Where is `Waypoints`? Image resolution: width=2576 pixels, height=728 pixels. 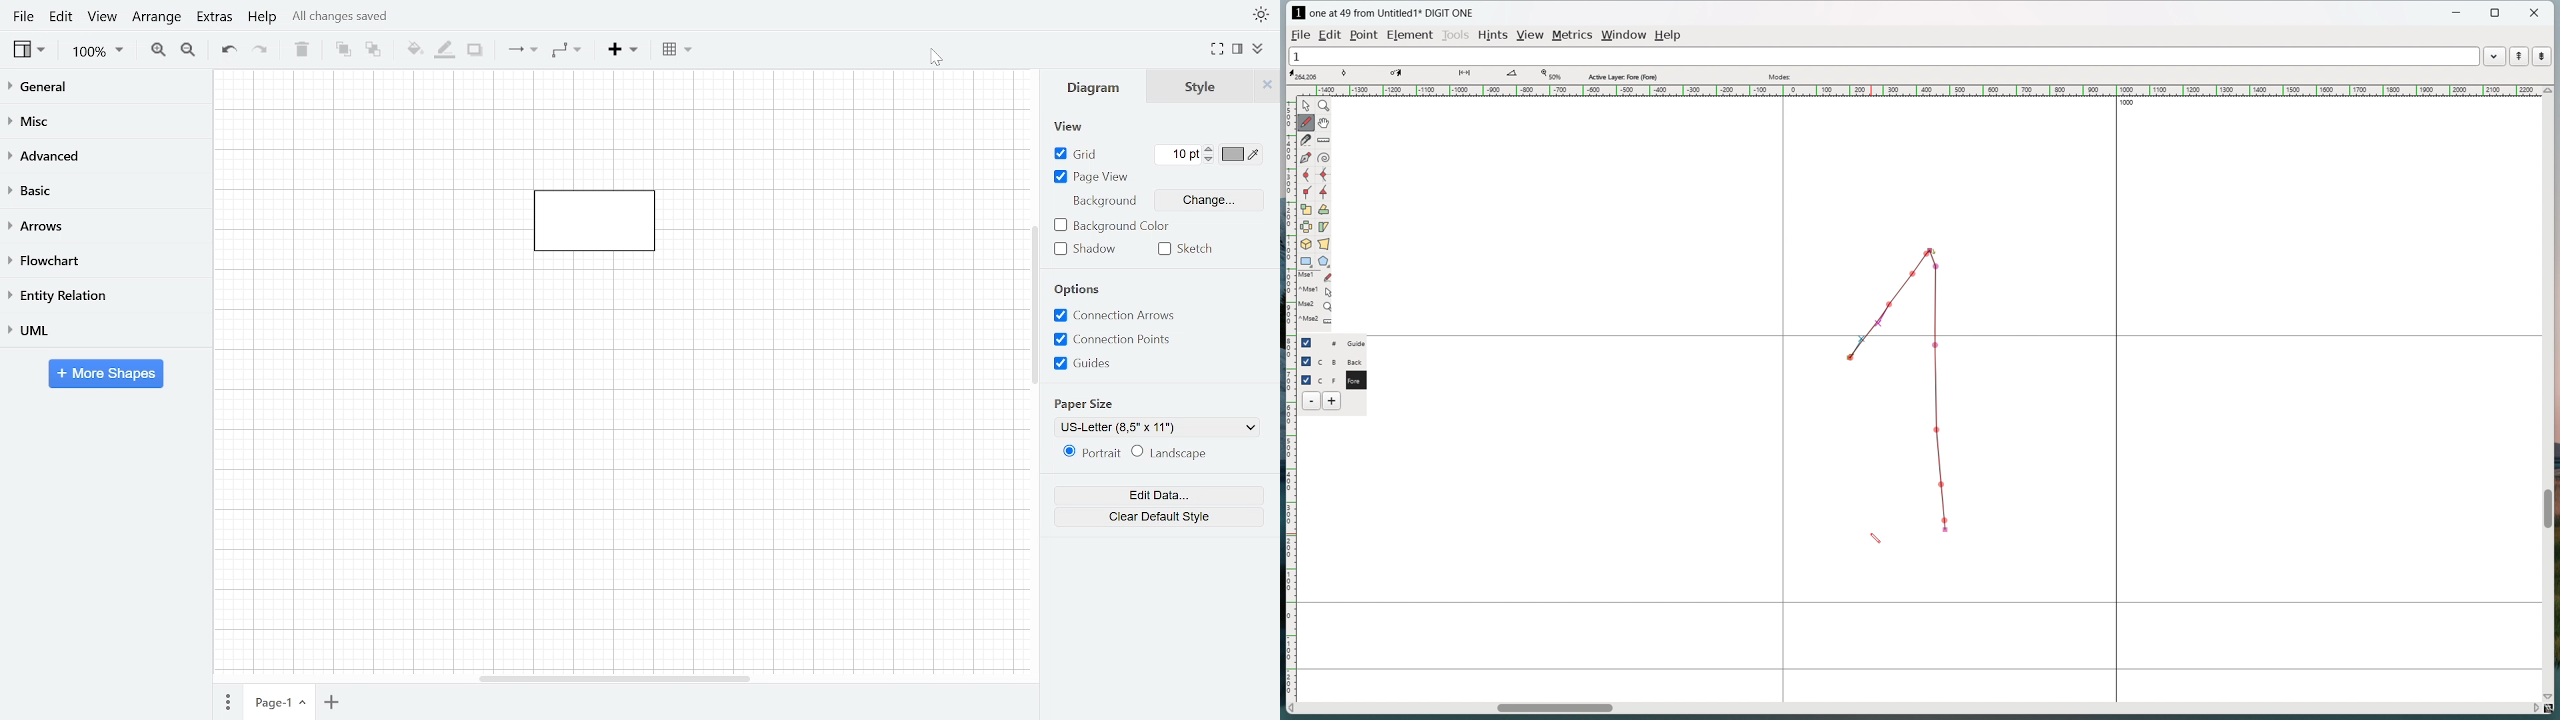 Waypoints is located at coordinates (567, 51).